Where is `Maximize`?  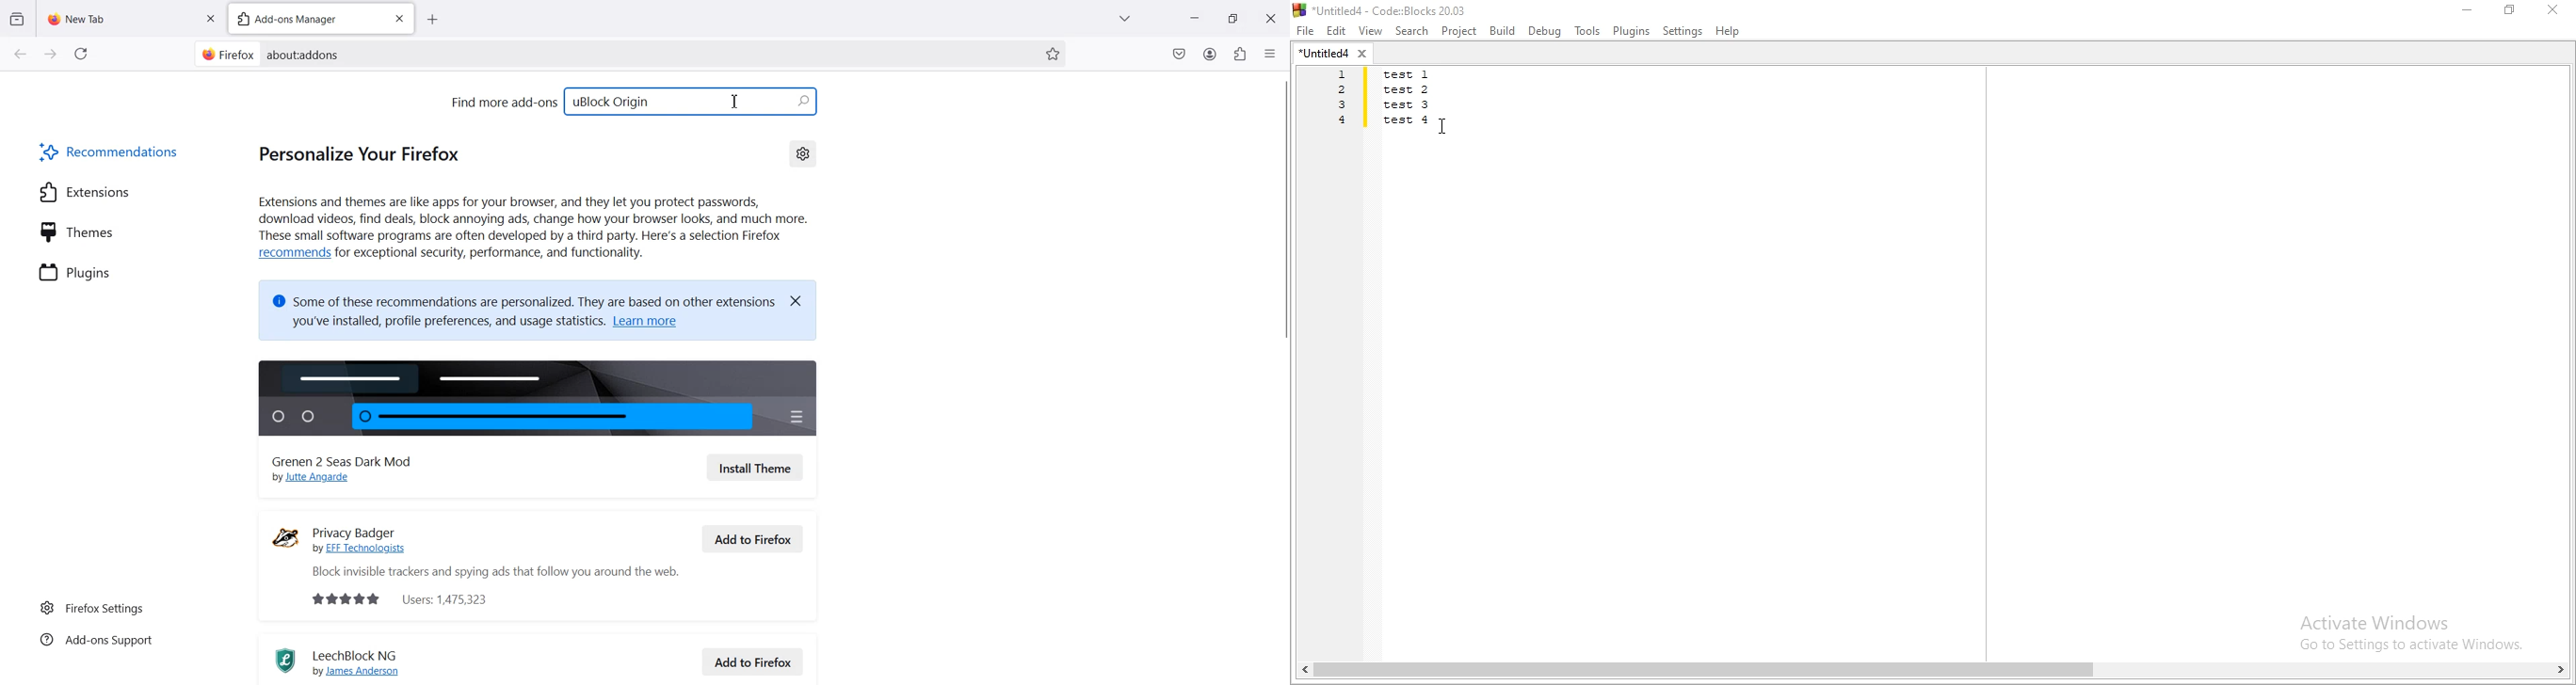
Maximize is located at coordinates (1233, 17).